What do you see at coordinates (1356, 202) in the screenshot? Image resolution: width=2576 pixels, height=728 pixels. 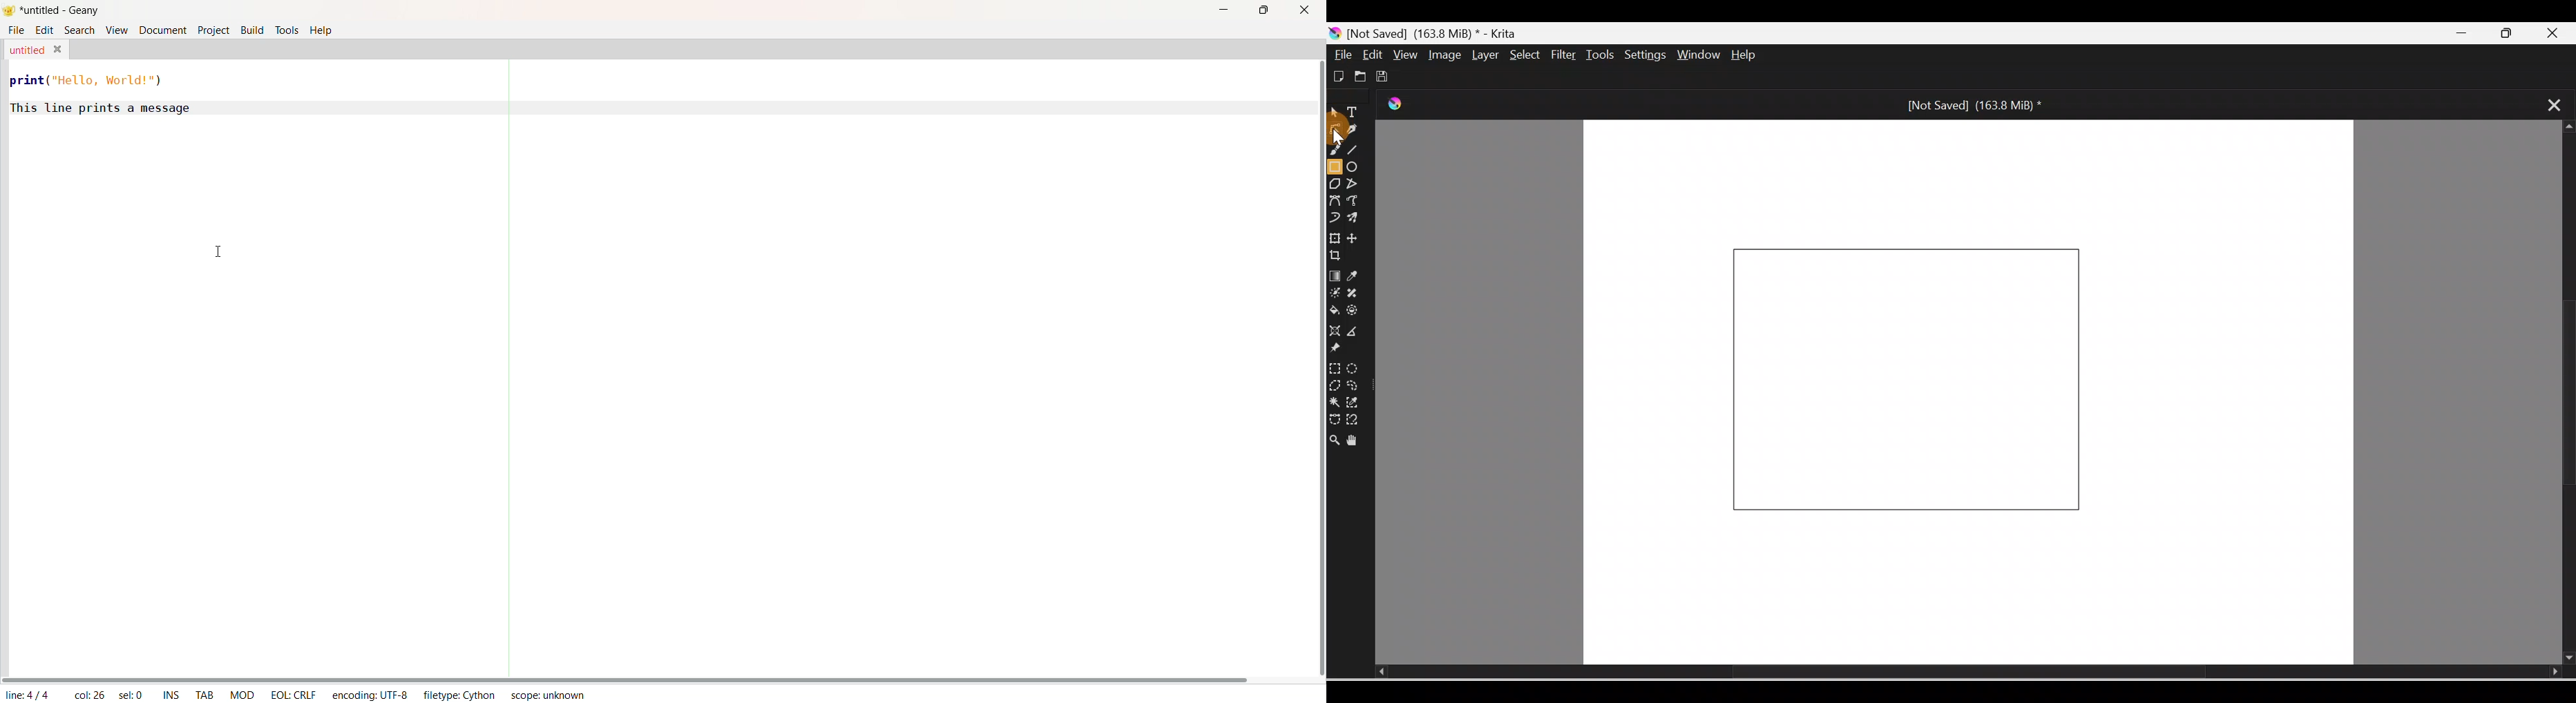 I see `Freehand path tool` at bounding box center [1356, 202].